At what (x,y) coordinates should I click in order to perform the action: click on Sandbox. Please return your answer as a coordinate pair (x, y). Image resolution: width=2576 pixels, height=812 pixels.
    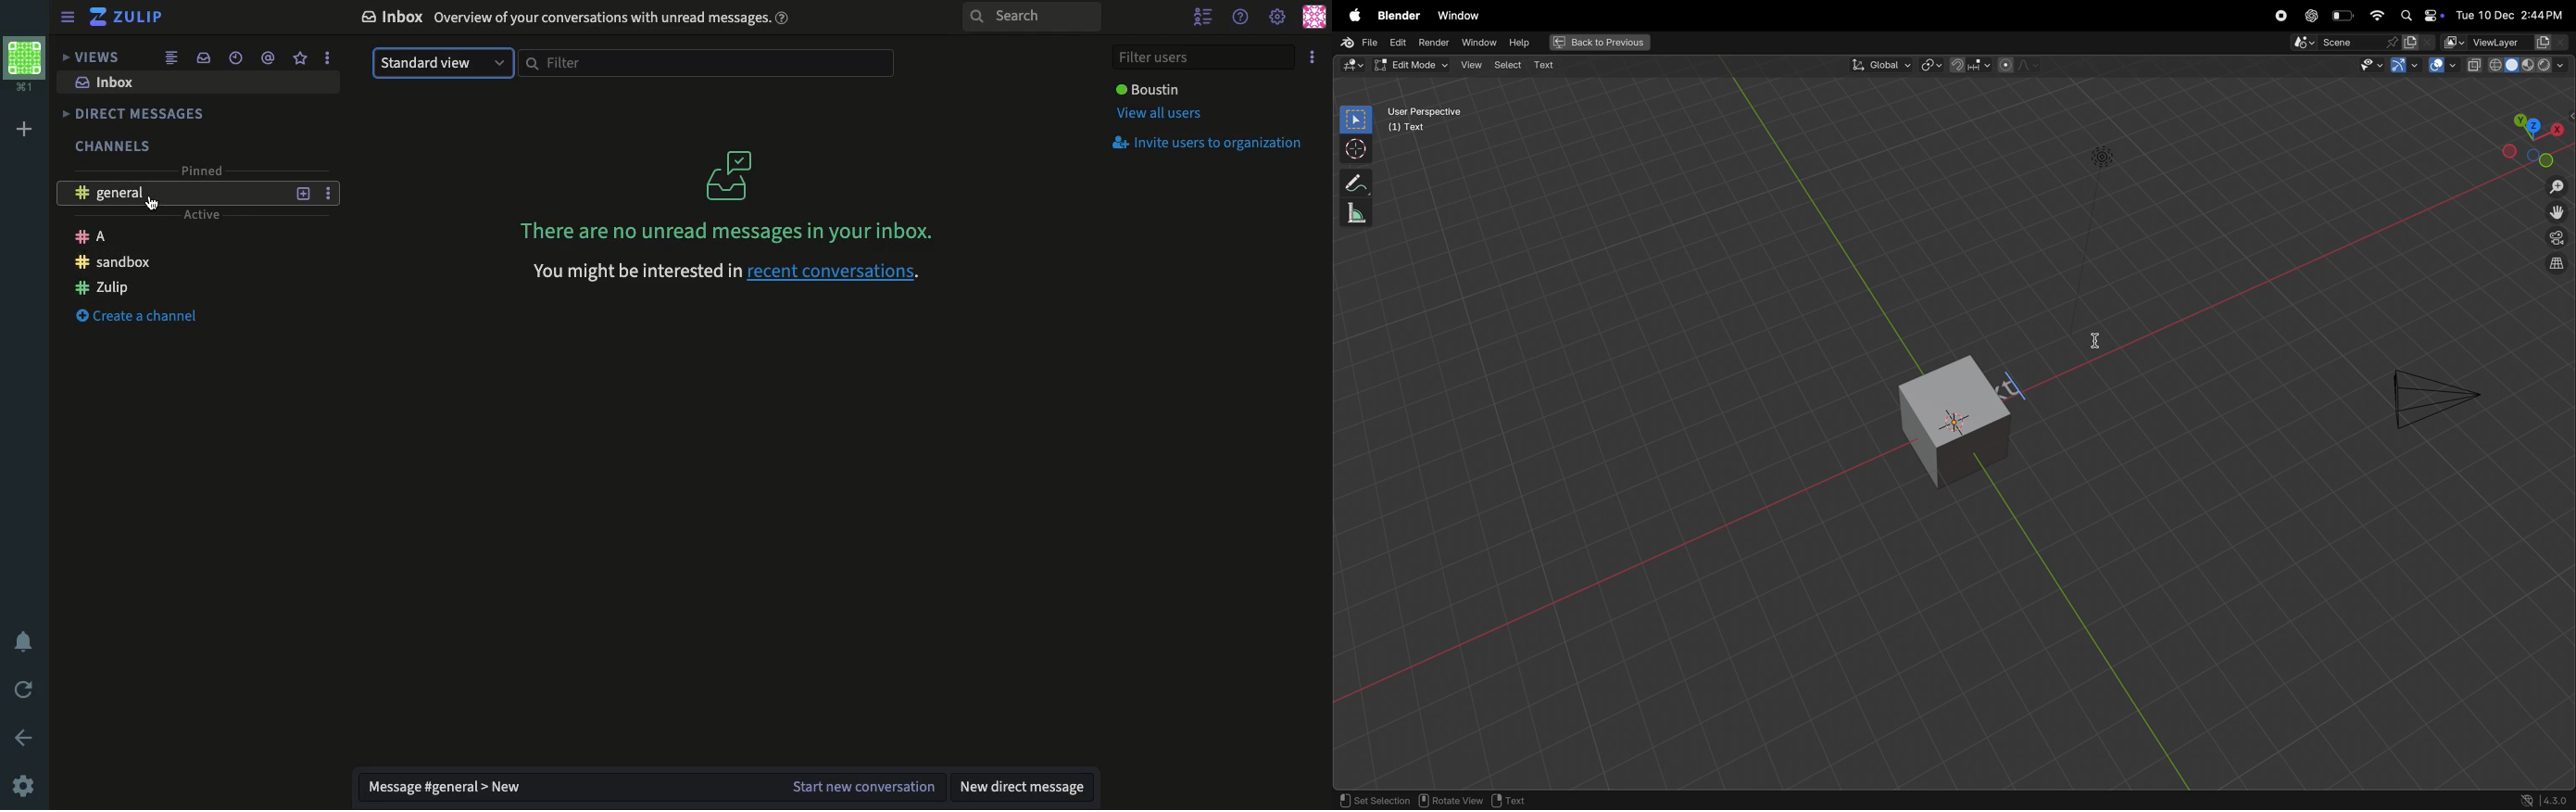
    Looking at the image, I should click on (114, 262).